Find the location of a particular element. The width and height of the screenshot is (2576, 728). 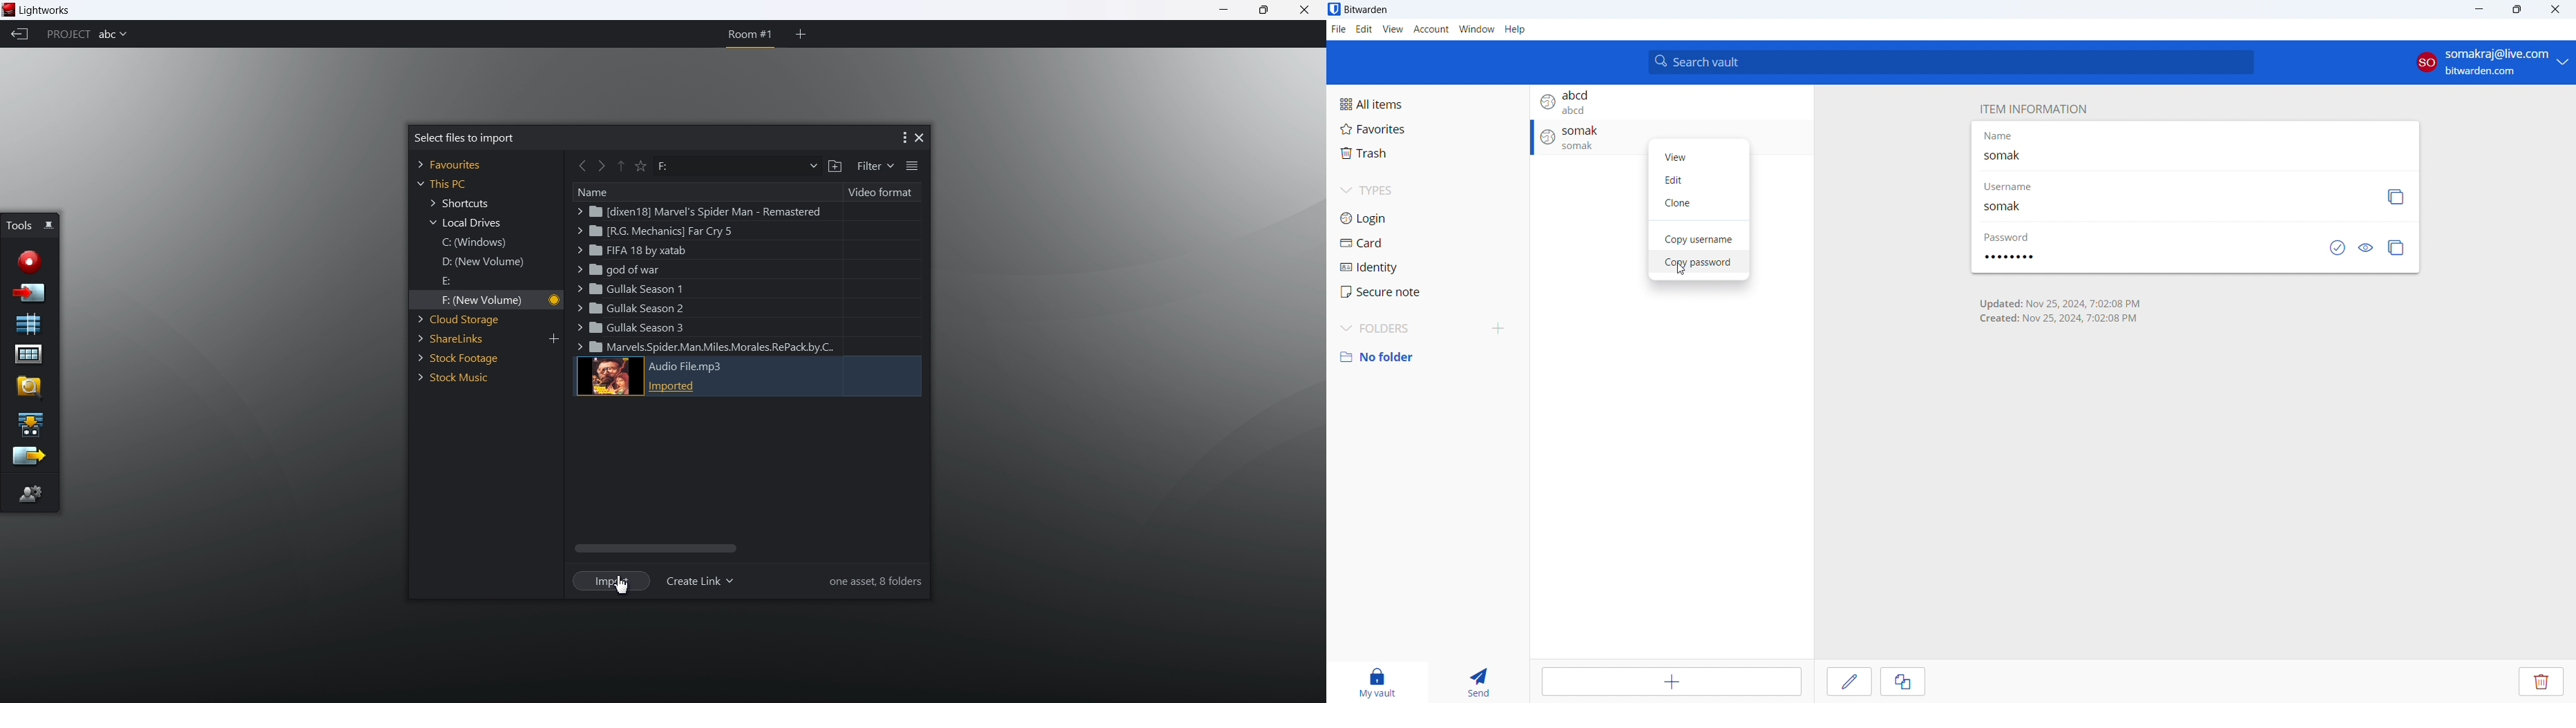

lightworks is located at coordinates (51, 12).